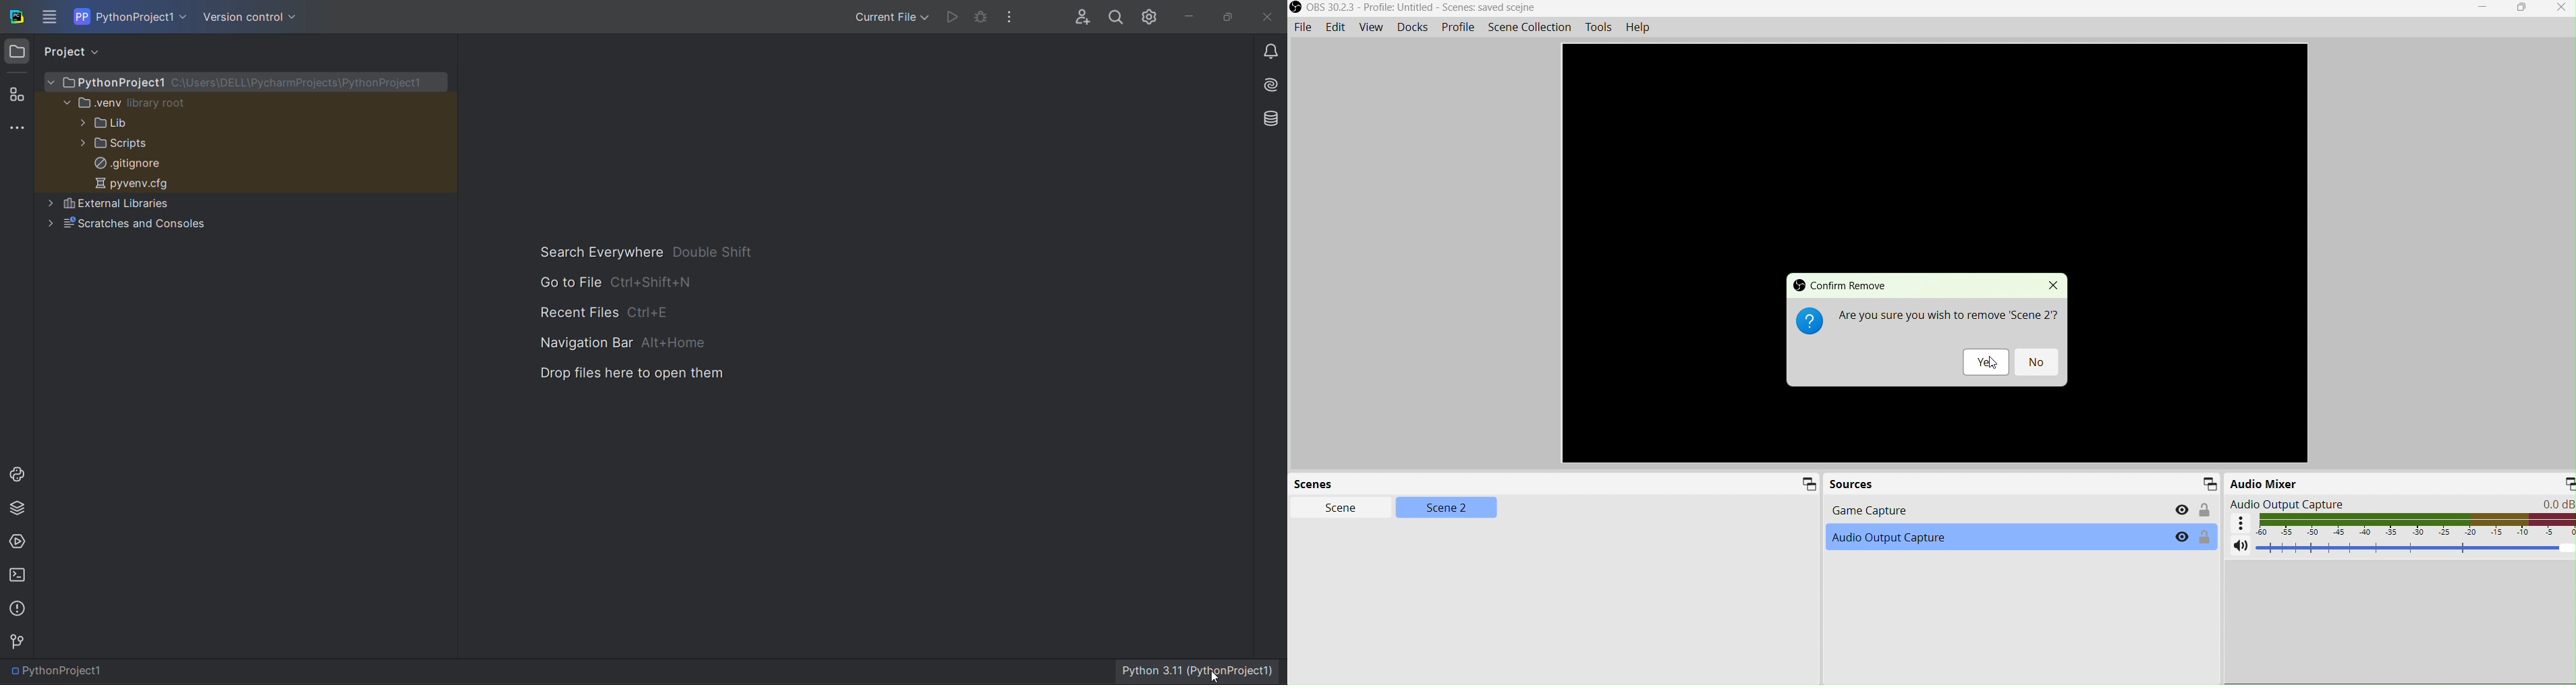  What do you see at coordinates (1919, 541) in the screenshot?
I see `Audio Output Capture` at bounding box center [1919, 541].